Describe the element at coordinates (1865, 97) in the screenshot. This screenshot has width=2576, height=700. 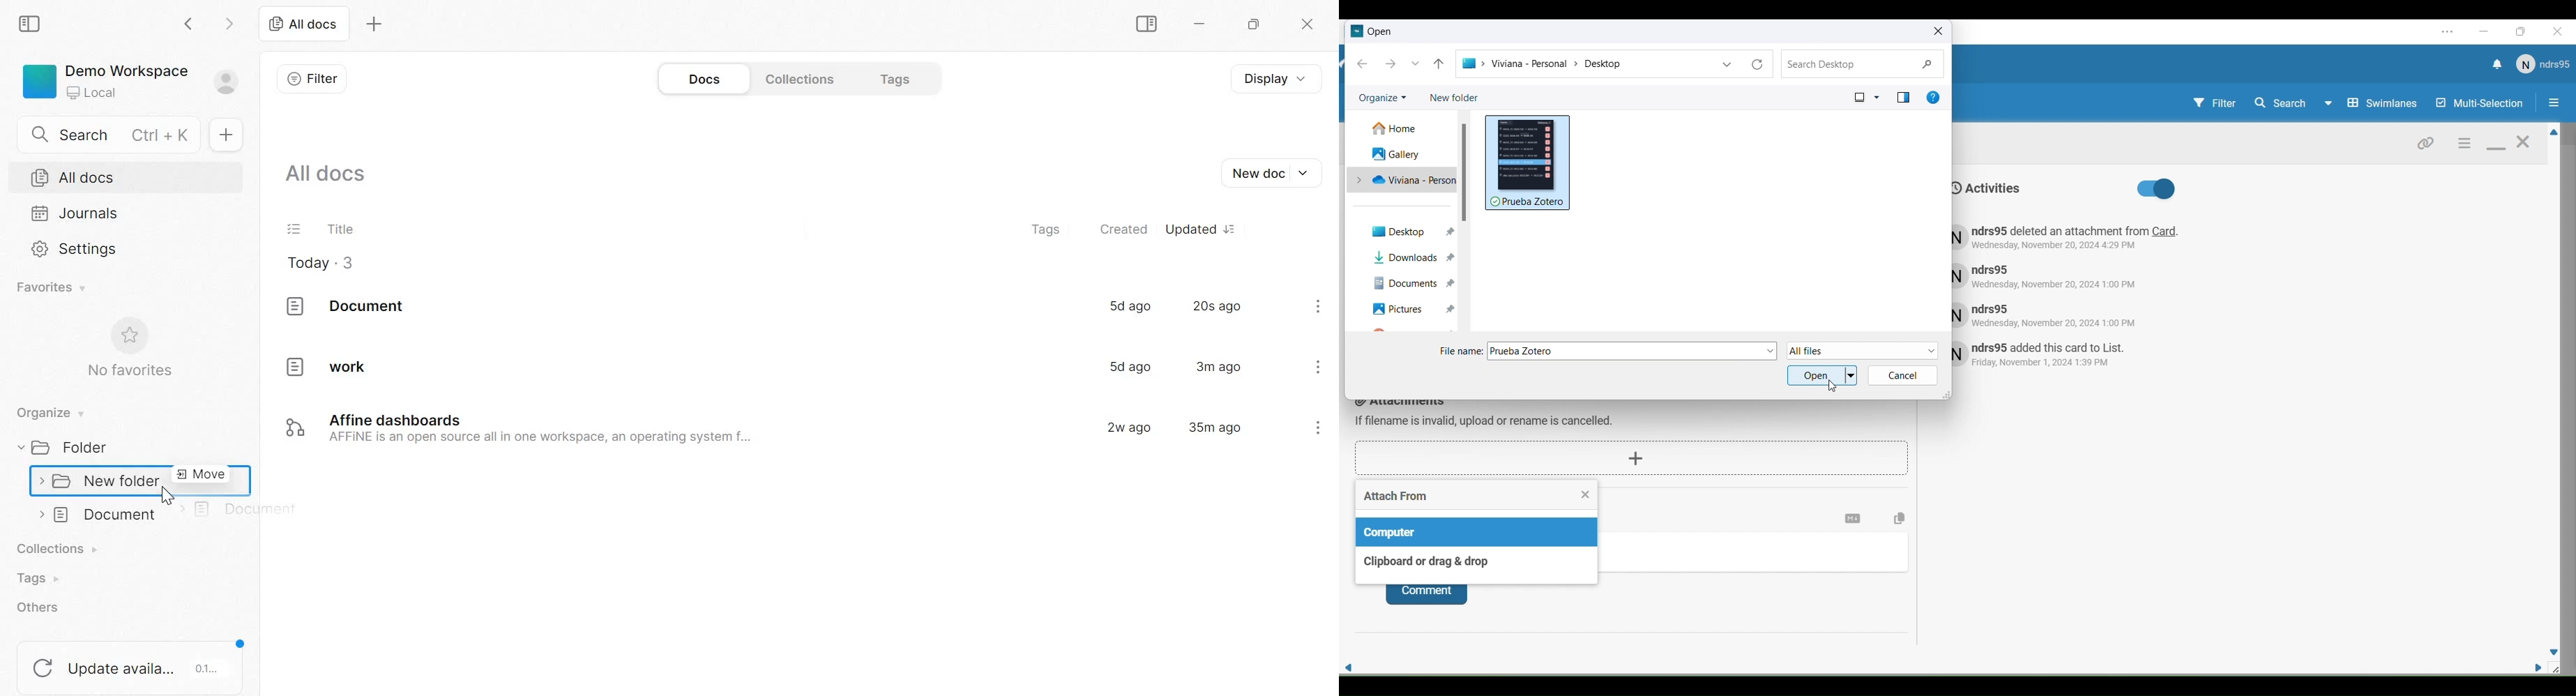
I see `View` at that location.